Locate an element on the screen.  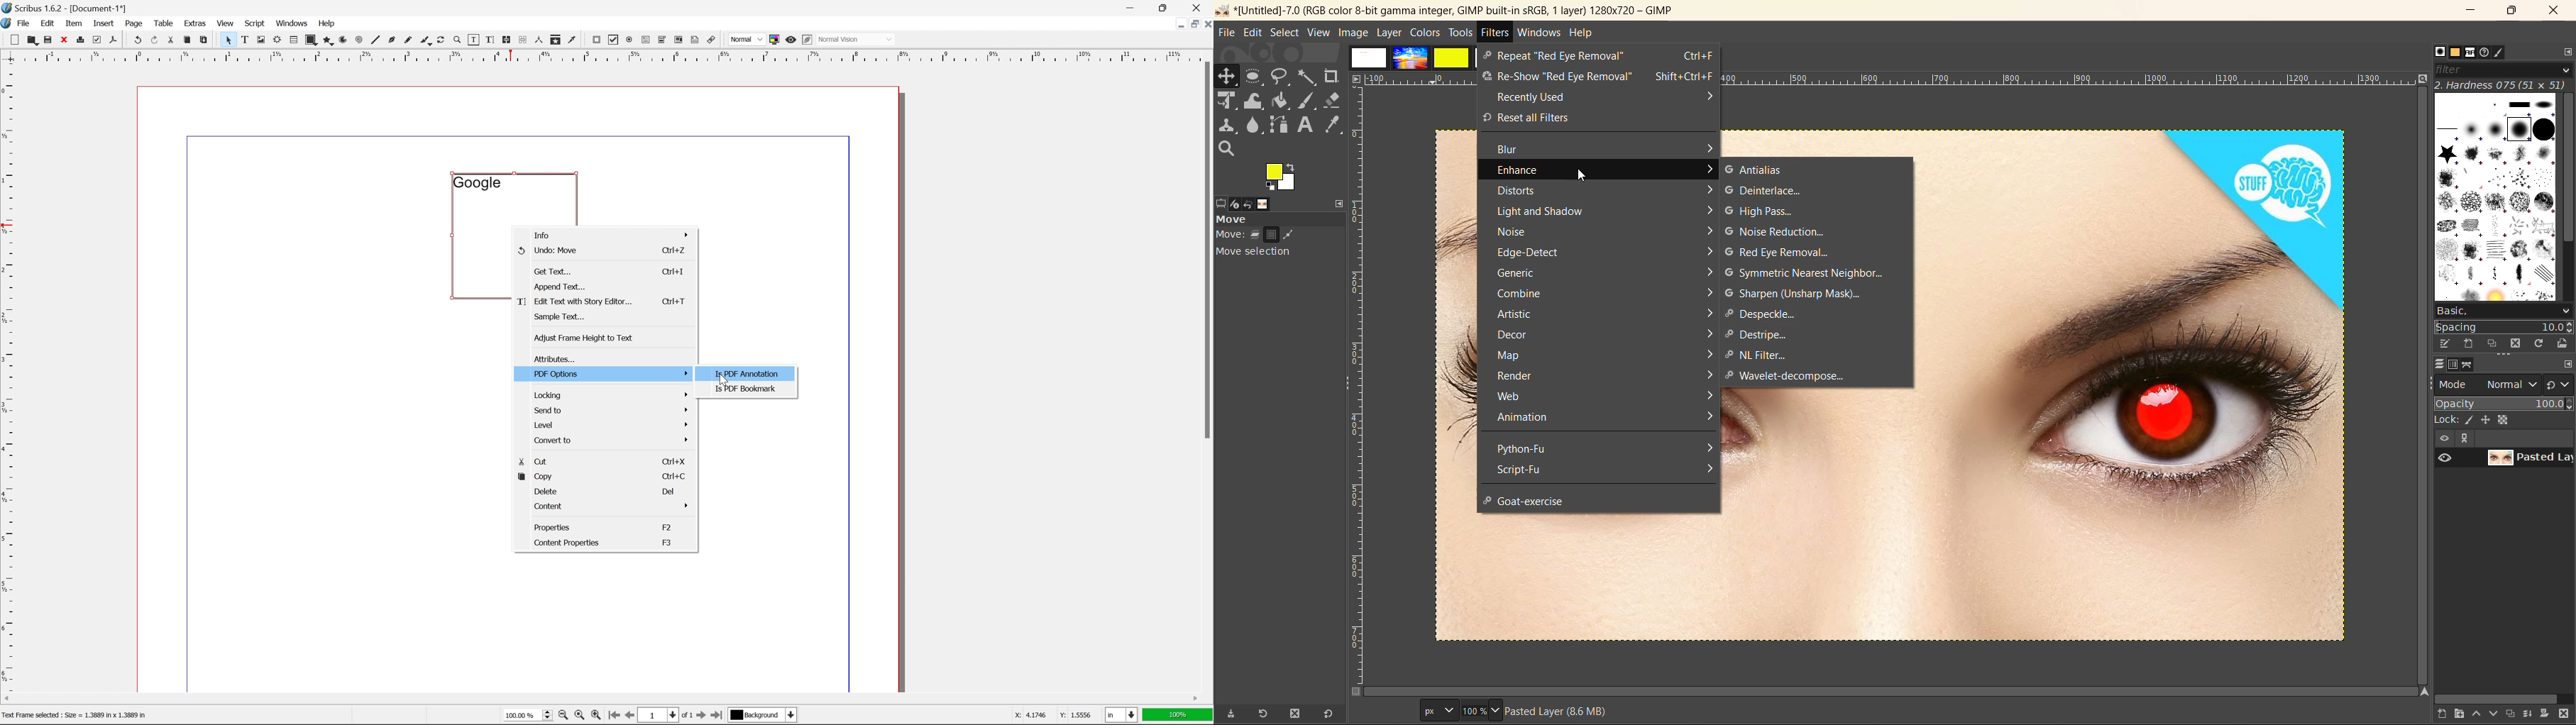
open is located at coordinates (31, 40).